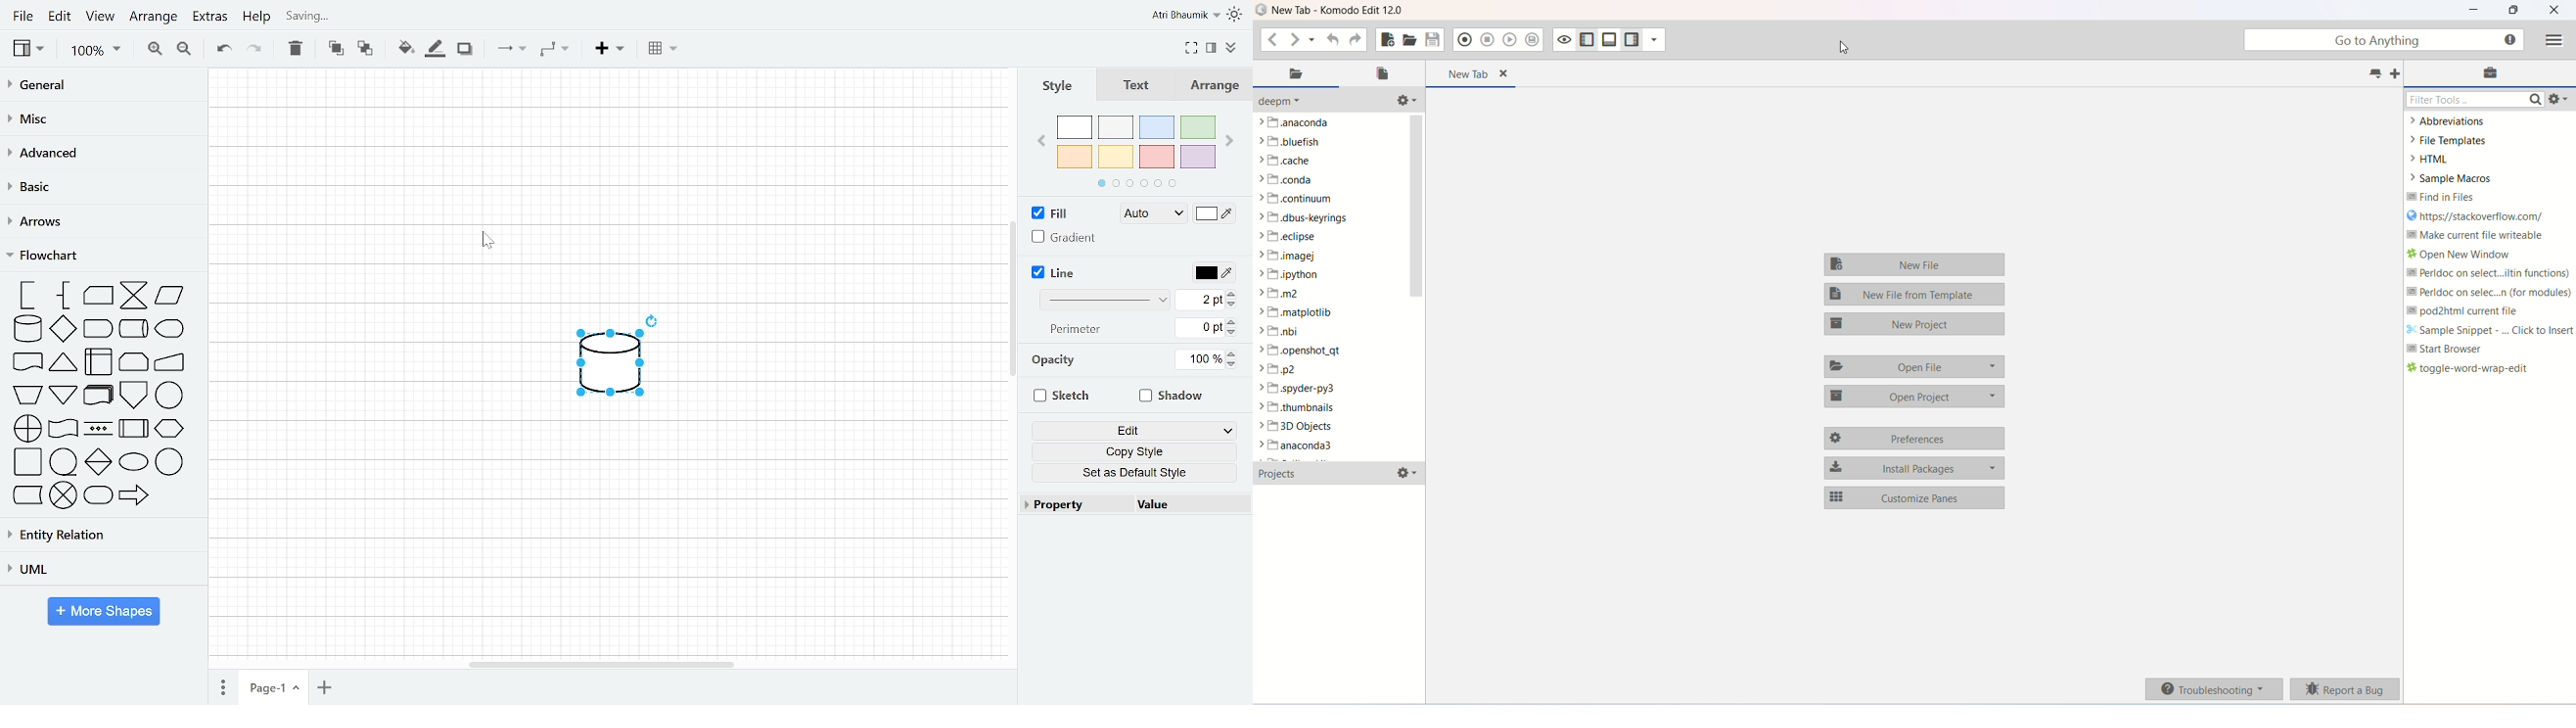  I want to click on violet, so click(1198, 157).